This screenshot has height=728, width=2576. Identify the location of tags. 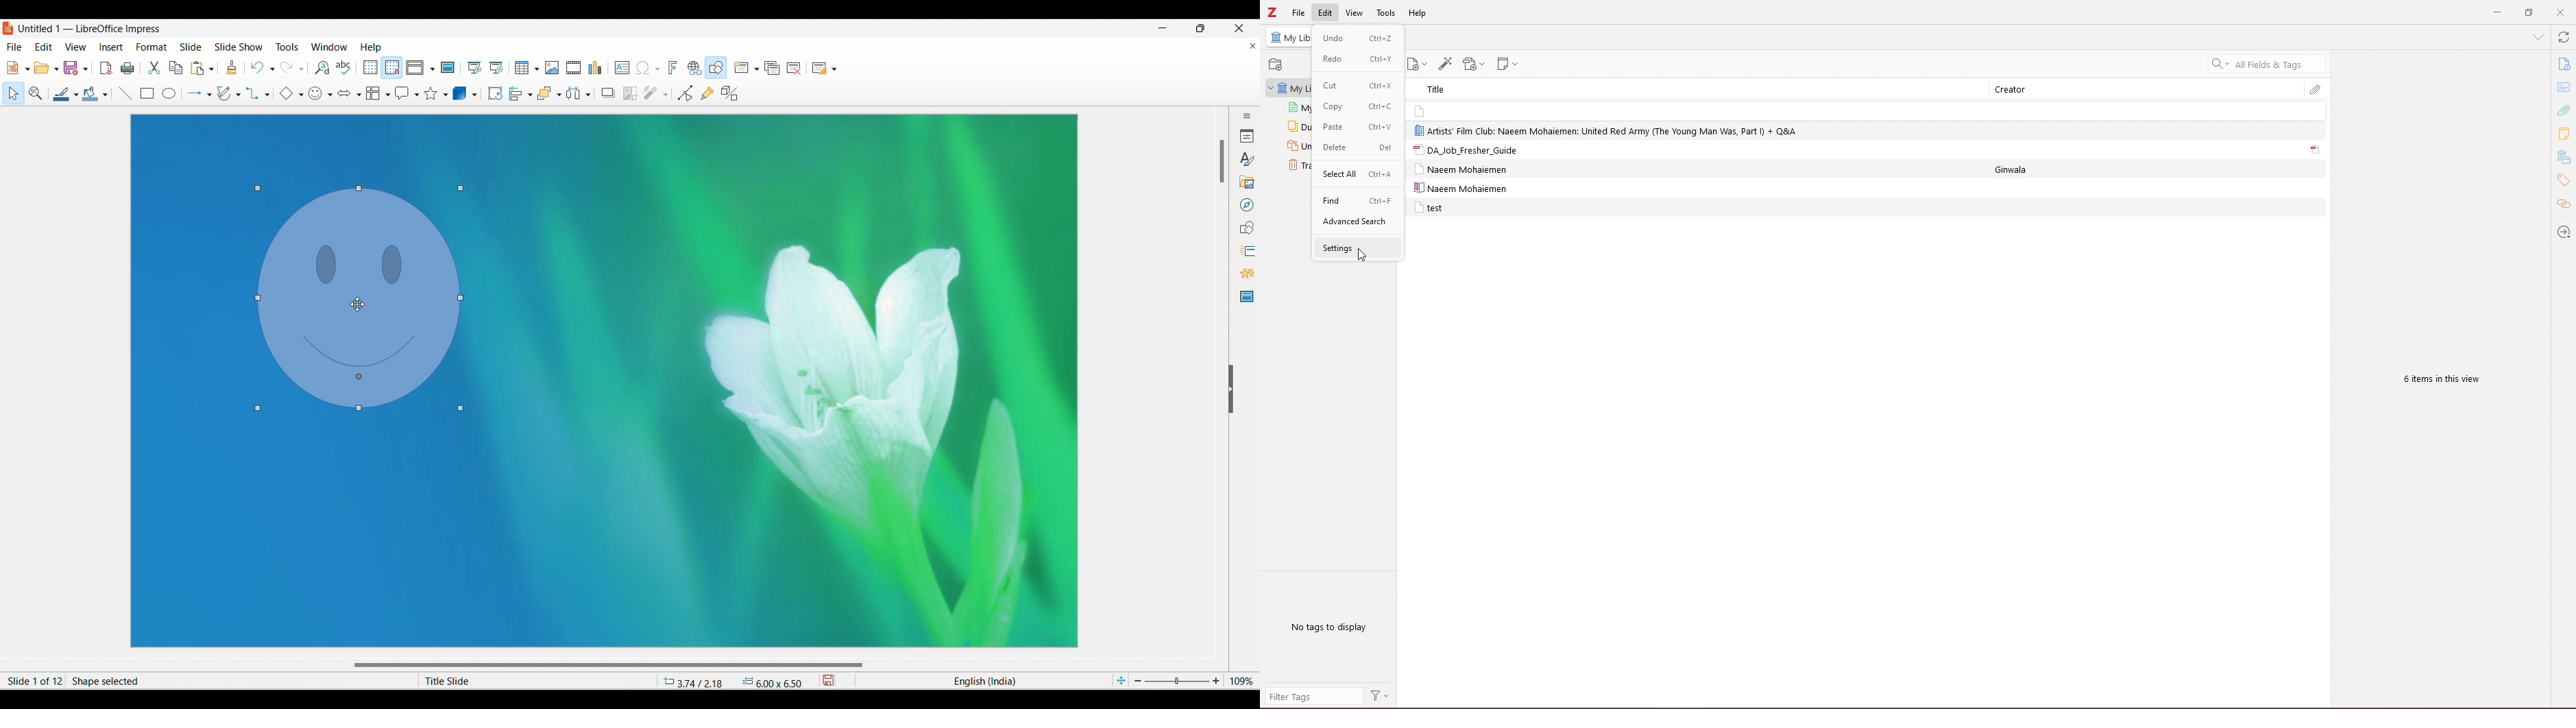
(2563, 181).